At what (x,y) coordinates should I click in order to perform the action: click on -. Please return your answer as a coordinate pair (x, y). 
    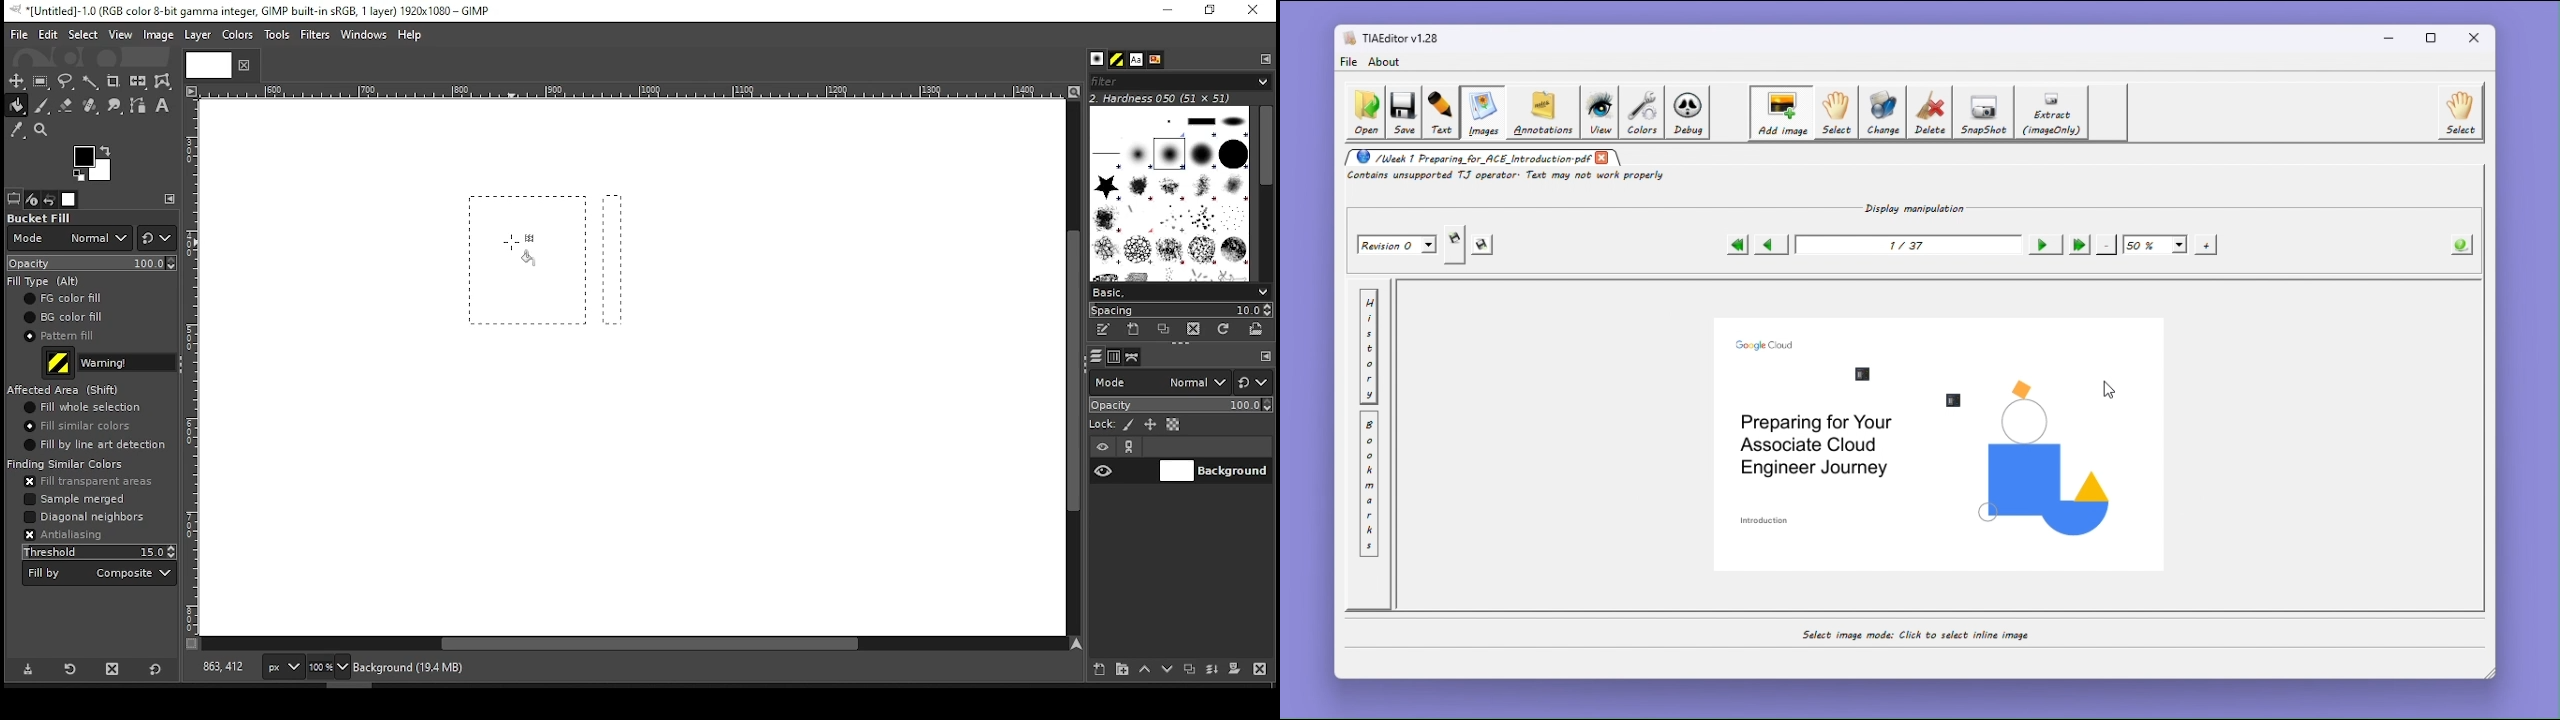
    Looking at the image, I should click on (2107, 243).